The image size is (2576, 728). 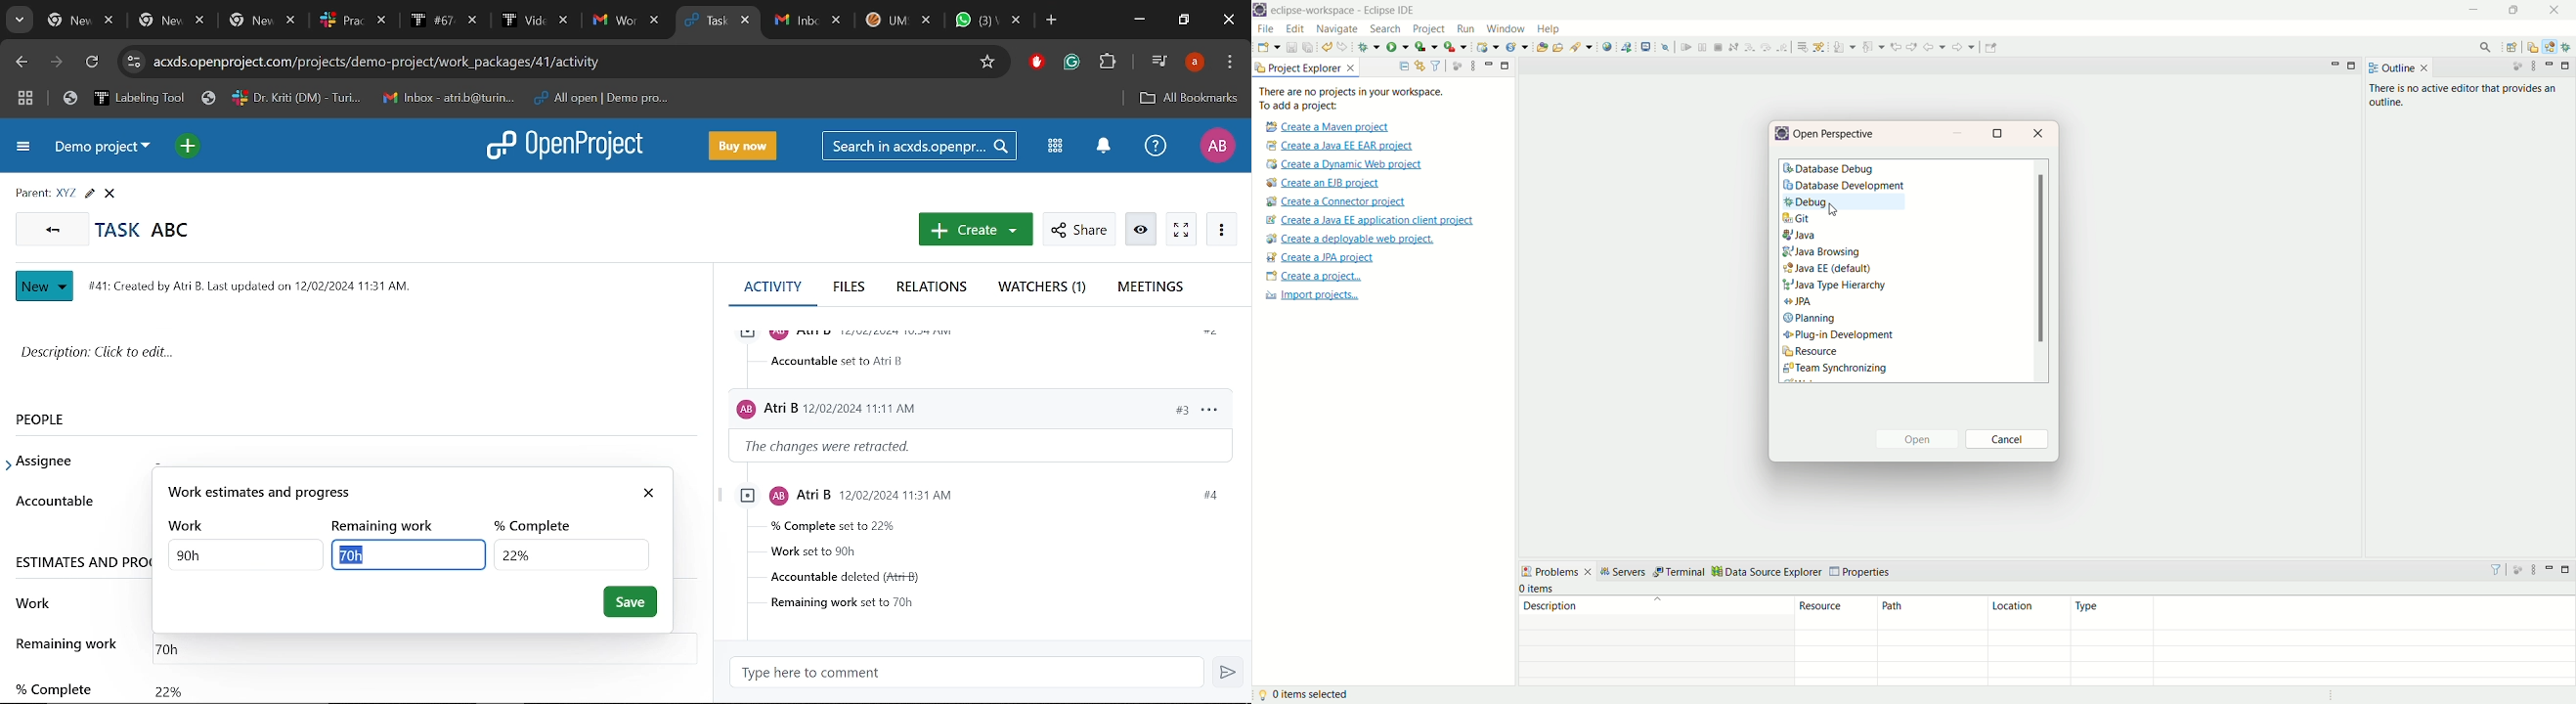 What do you see at coordinates (1323, 183) in the screenshot?
I see `create an EJB project` at bounding box center [1323, 183].